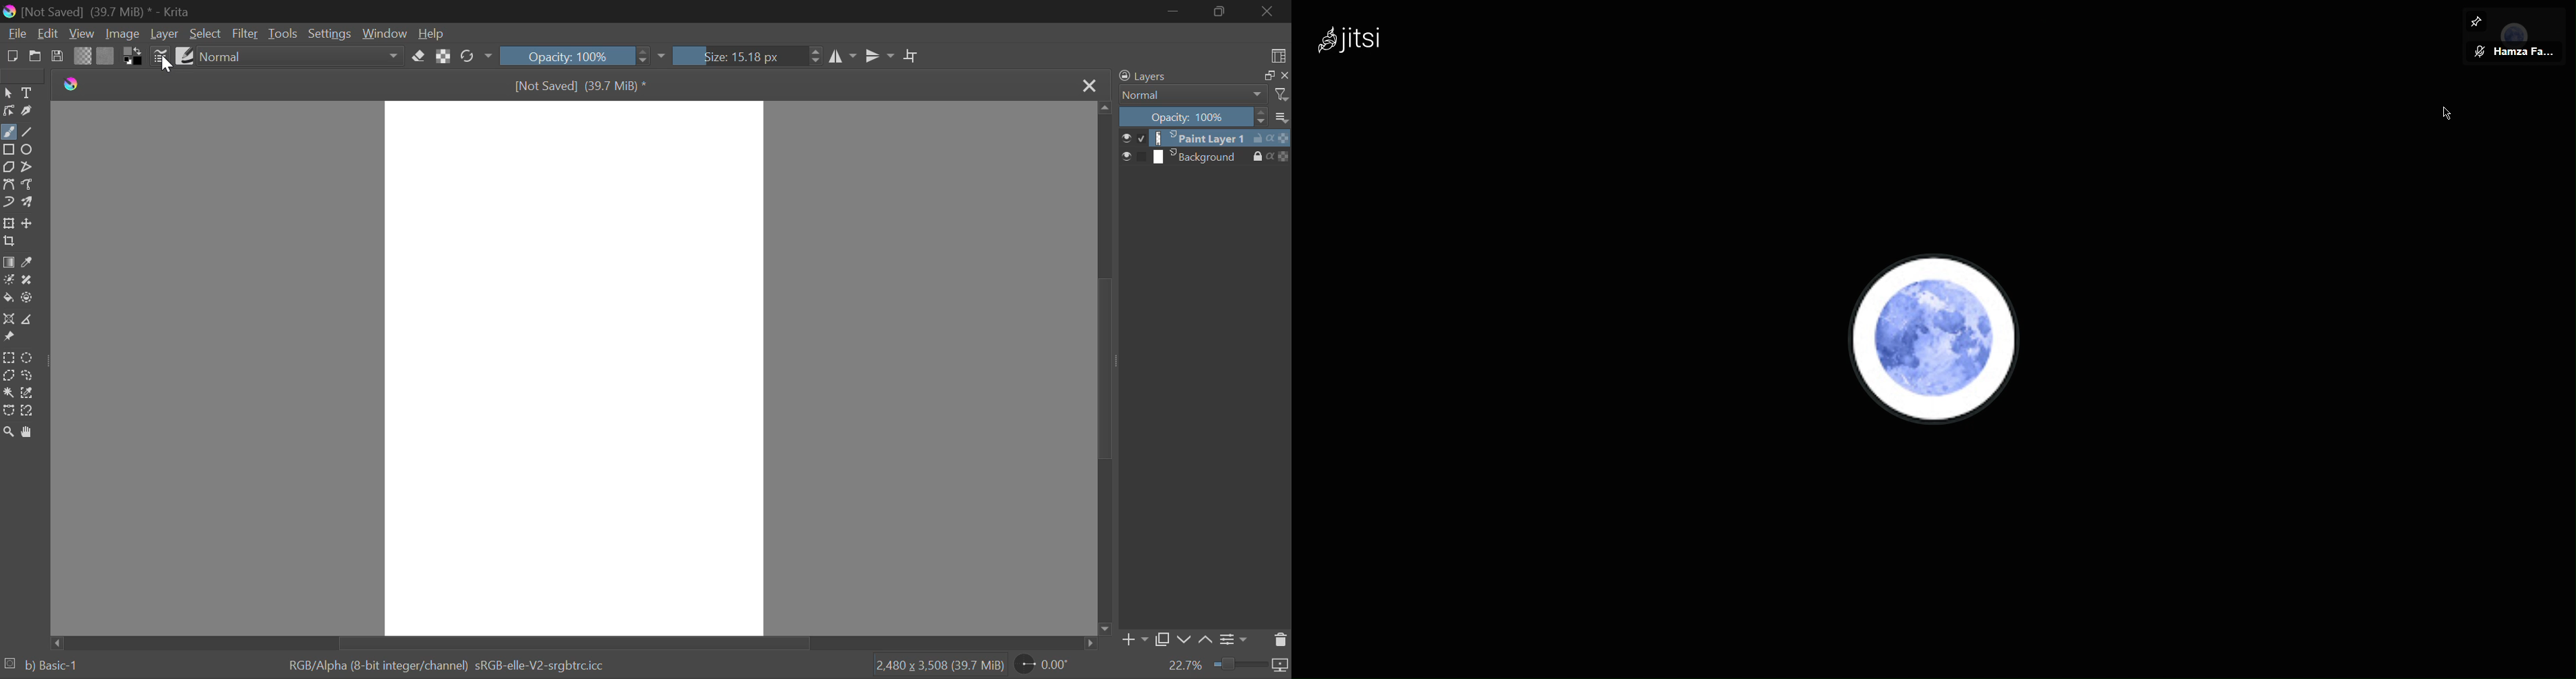 This screenshot has height=700, width=2576. I want to click on Cursor, so click(2445, 111).